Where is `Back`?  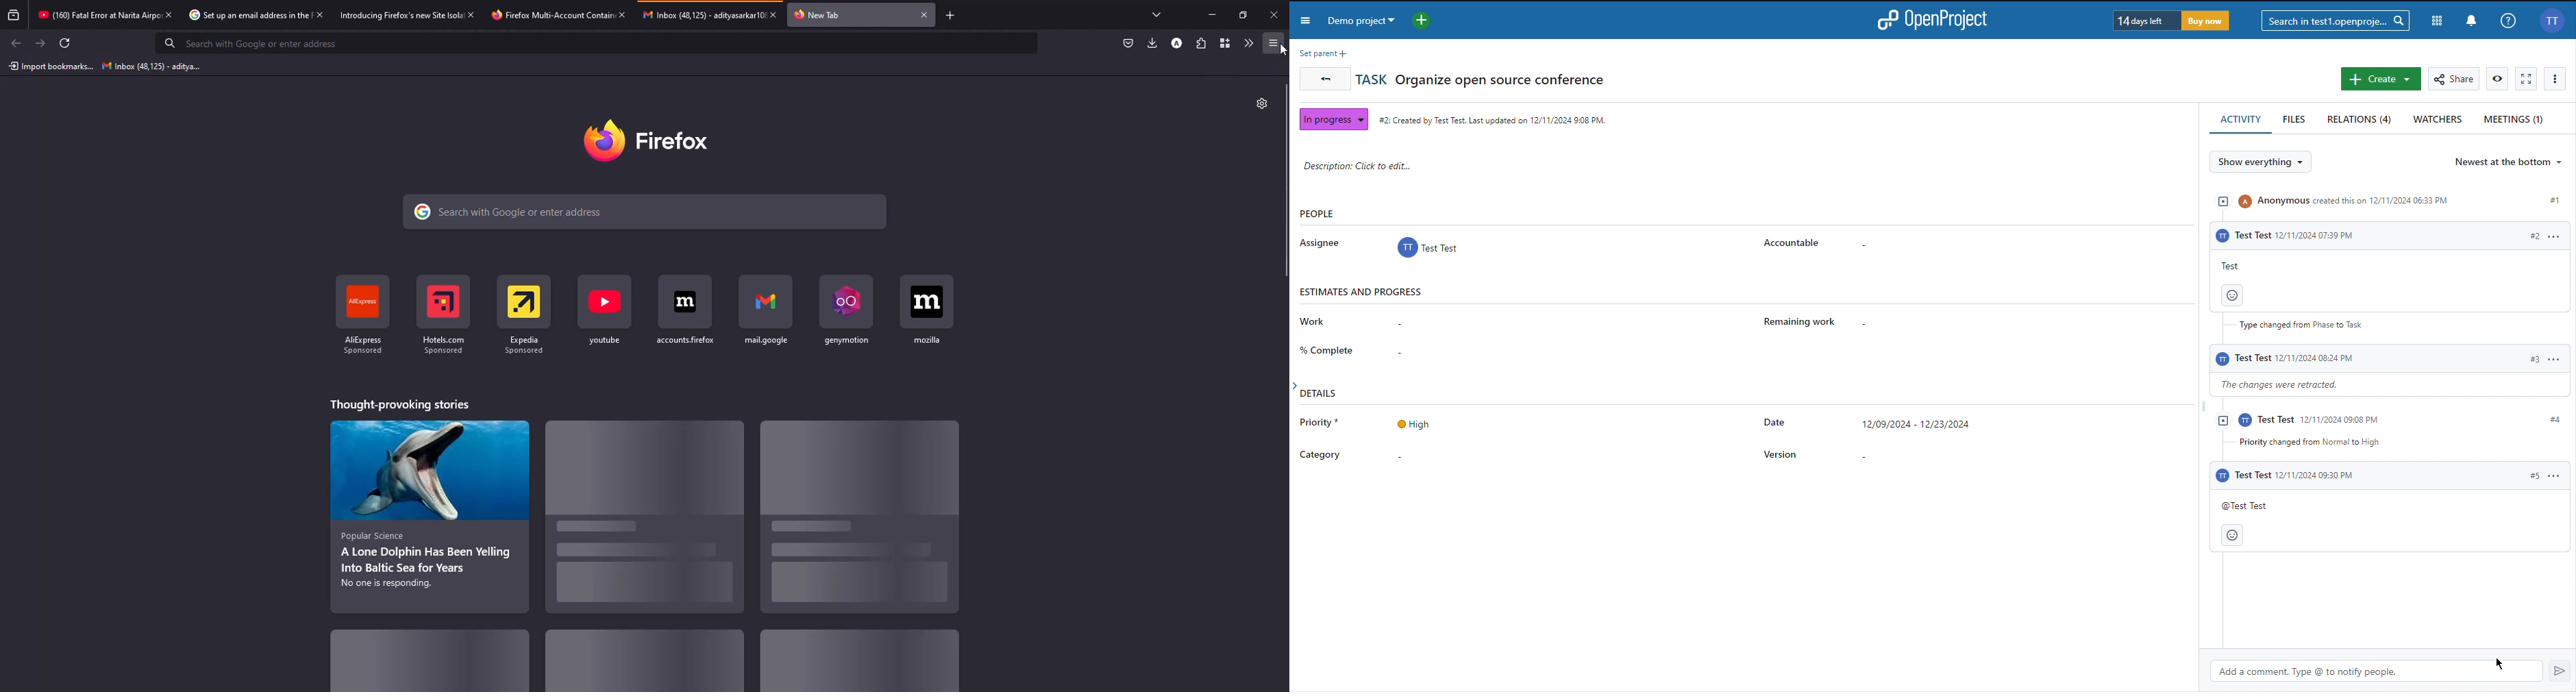 Back is located at coordinates (1322, 81).